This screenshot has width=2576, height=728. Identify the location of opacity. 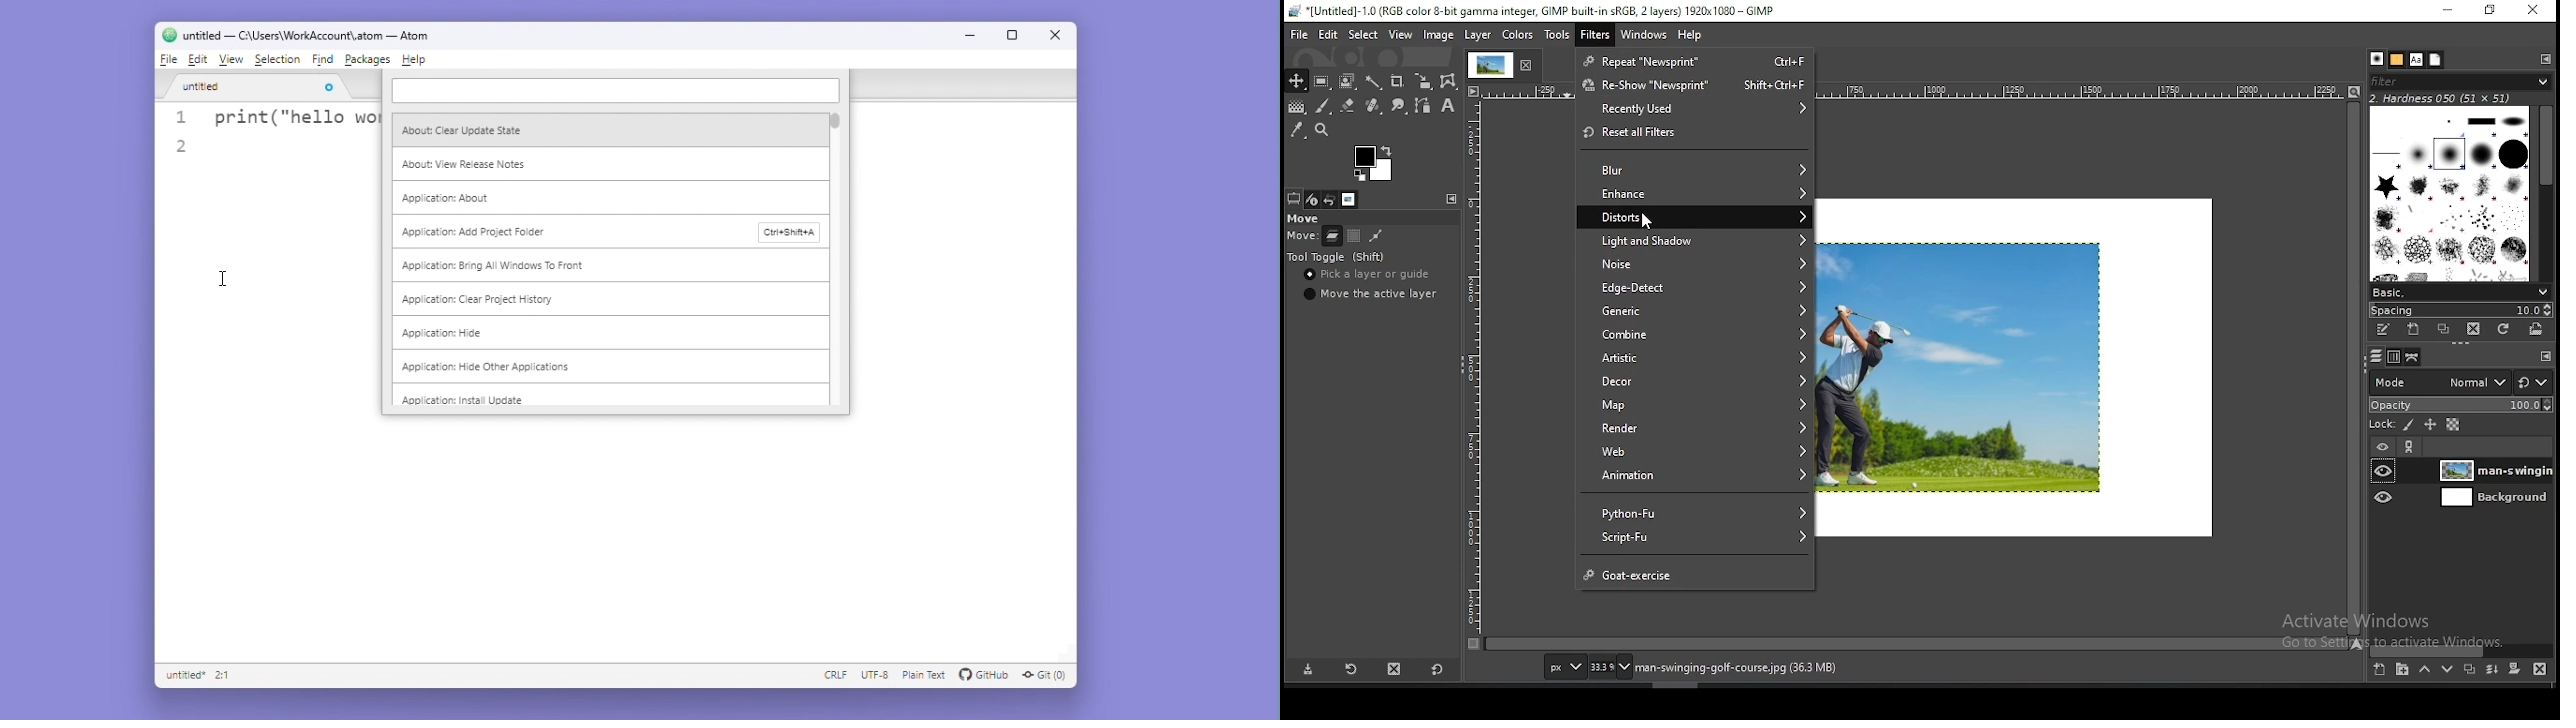
(2460, 404).